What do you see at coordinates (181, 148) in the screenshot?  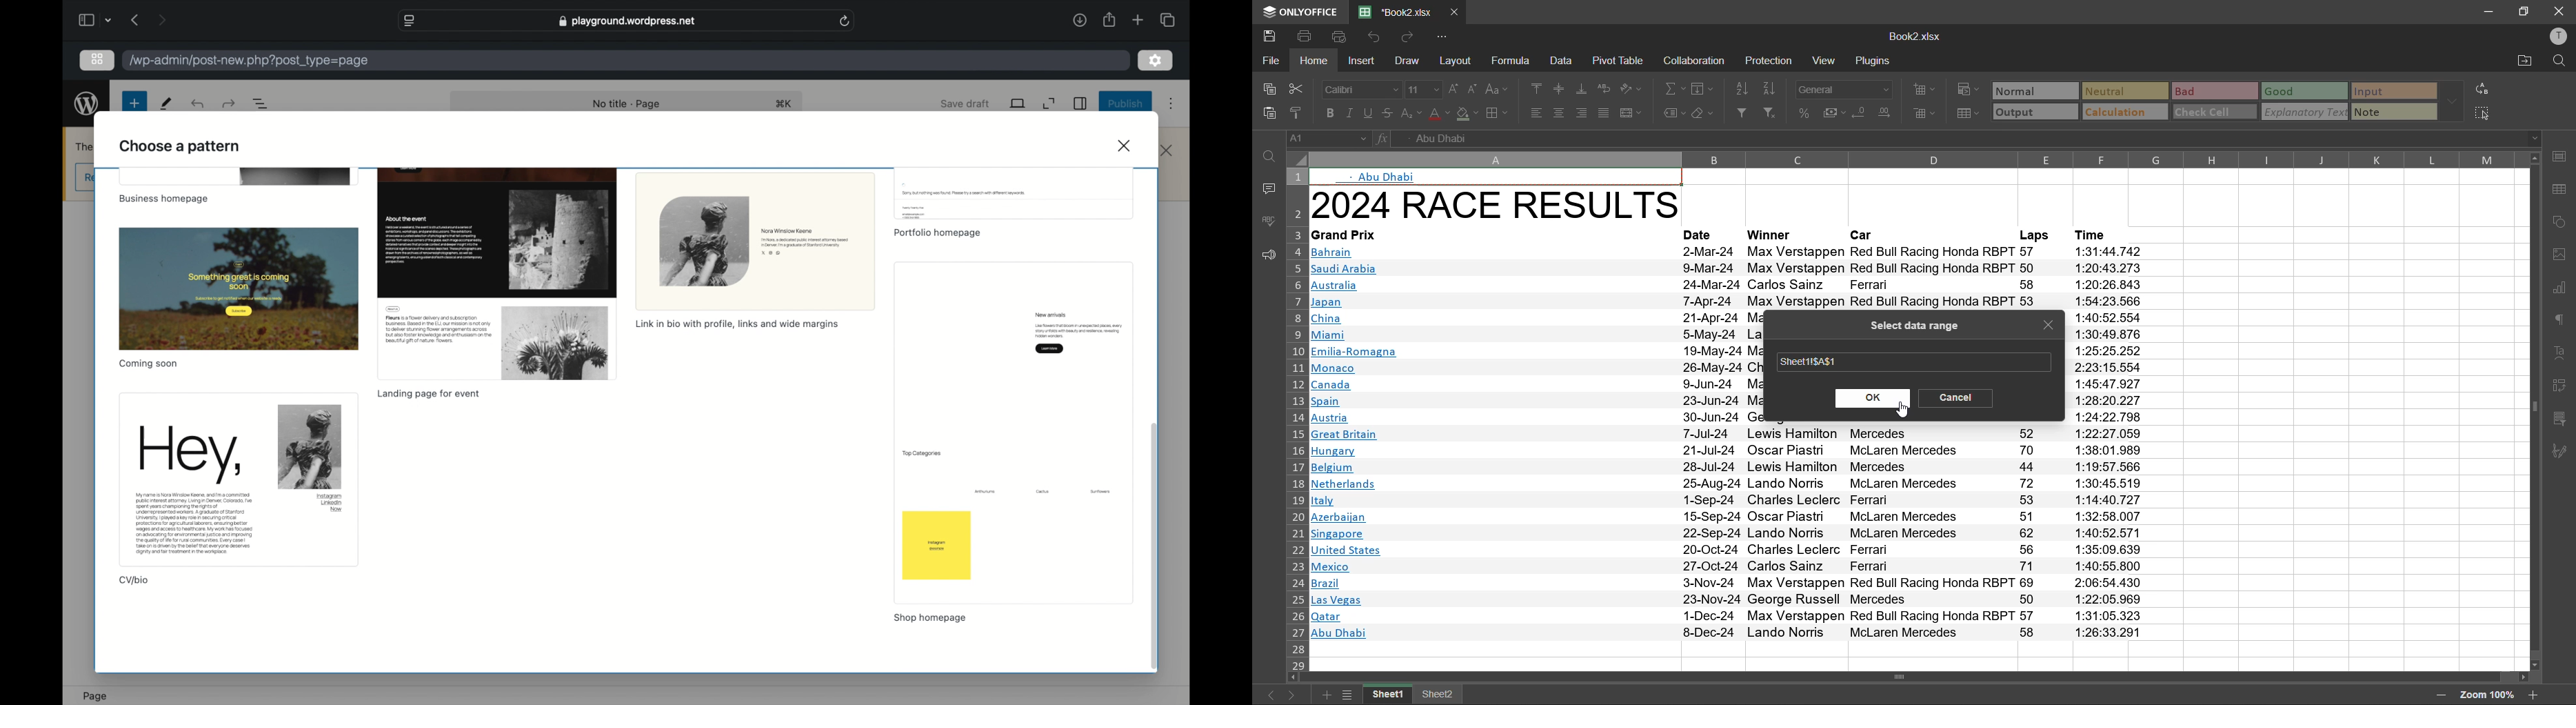 I see `choose a pattern` at bounding box center [181, 148].